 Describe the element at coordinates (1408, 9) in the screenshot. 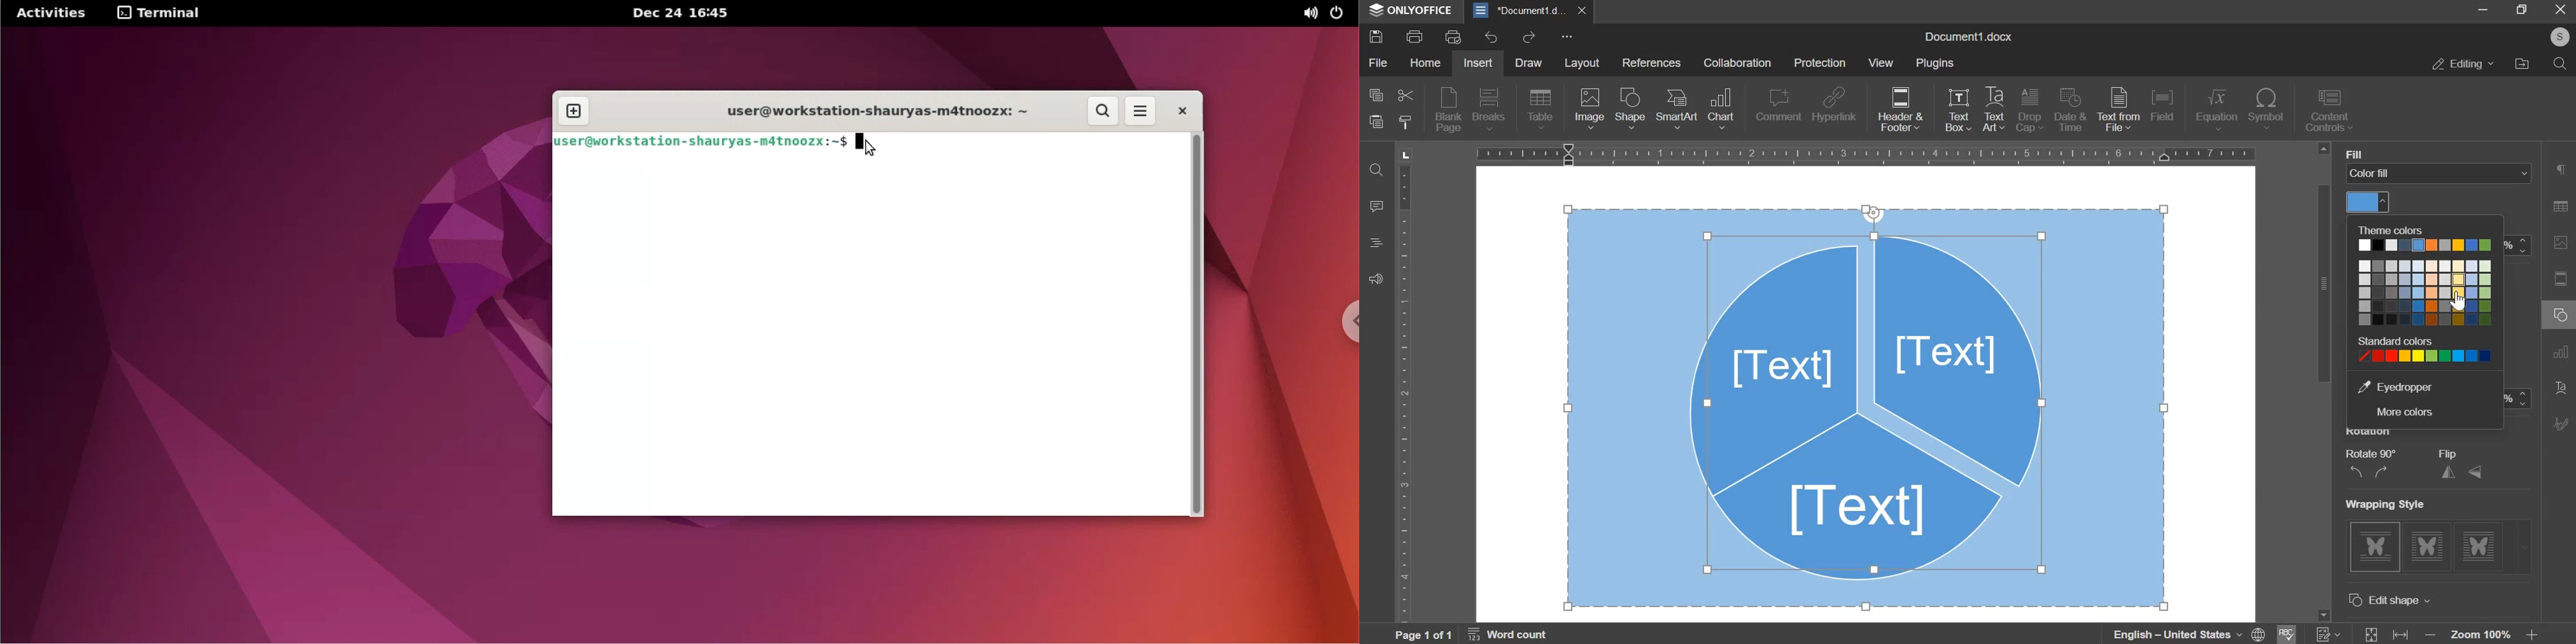

I see `onlyoffice` at that location.